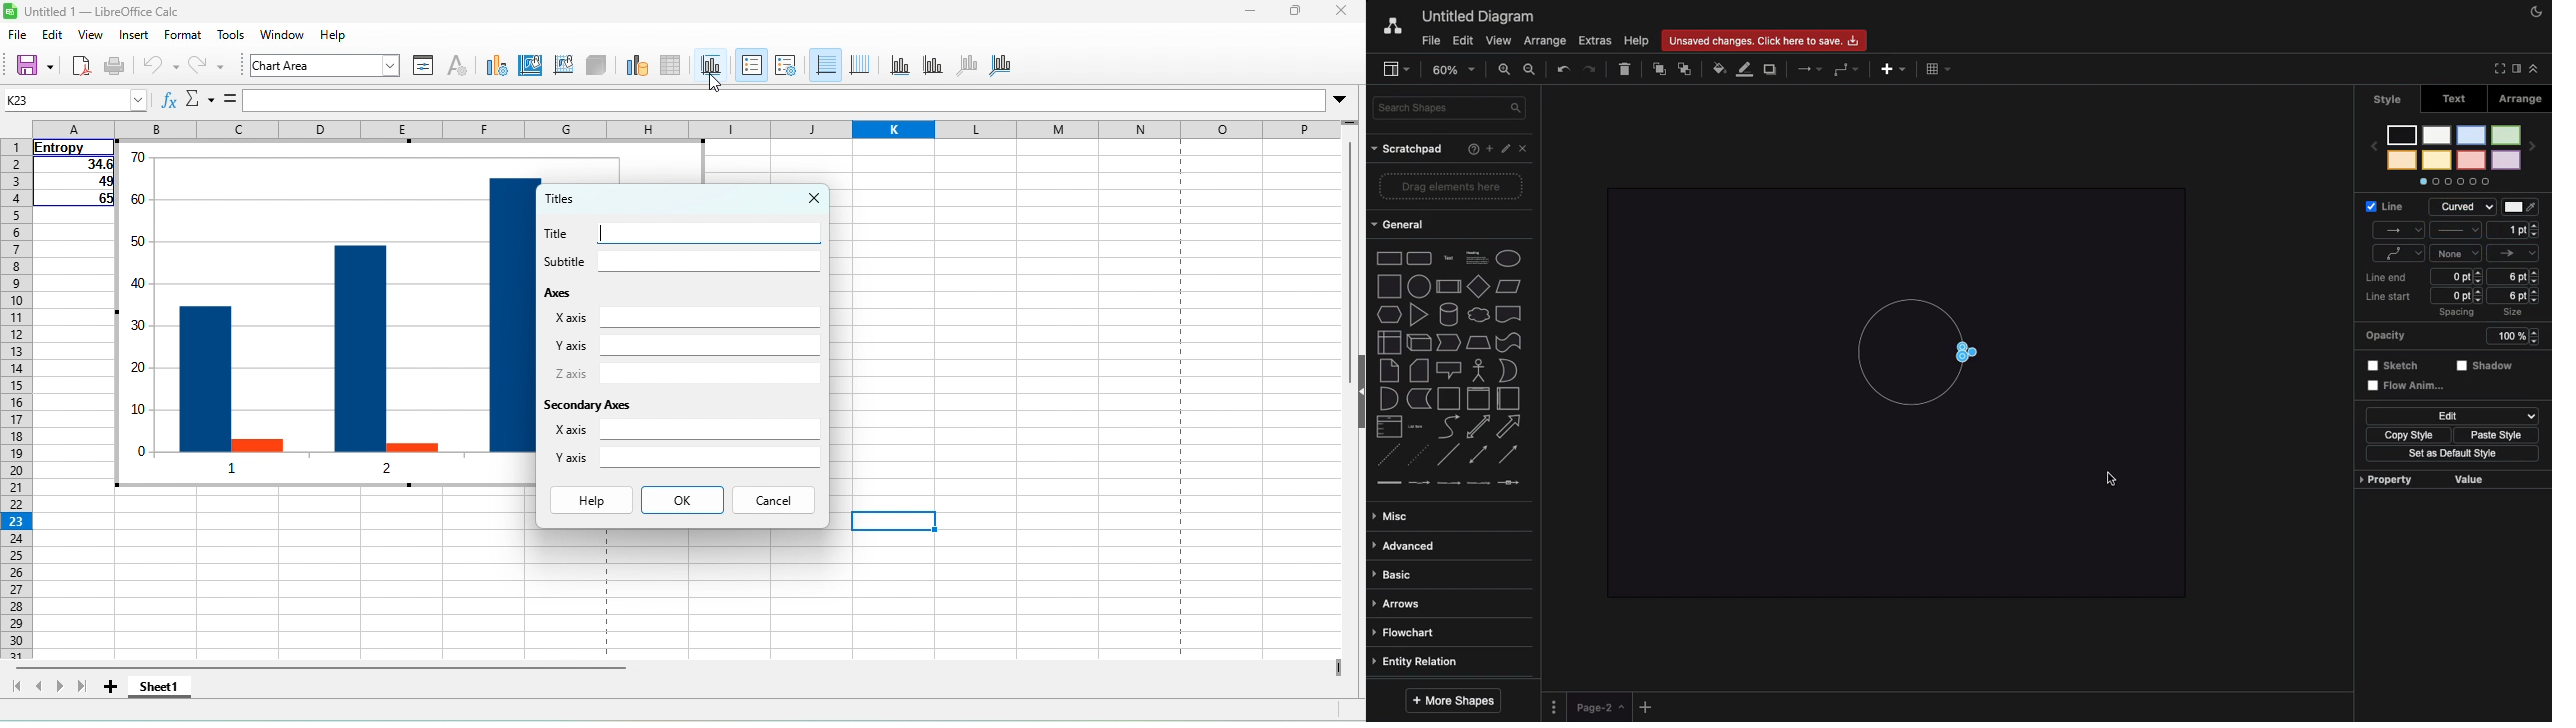 The image size is (2576, 728). What do you see at coordinates (1349, 266) in the screenshot?
I see `vertical scroll bar` at bounding box center [1349, 266].